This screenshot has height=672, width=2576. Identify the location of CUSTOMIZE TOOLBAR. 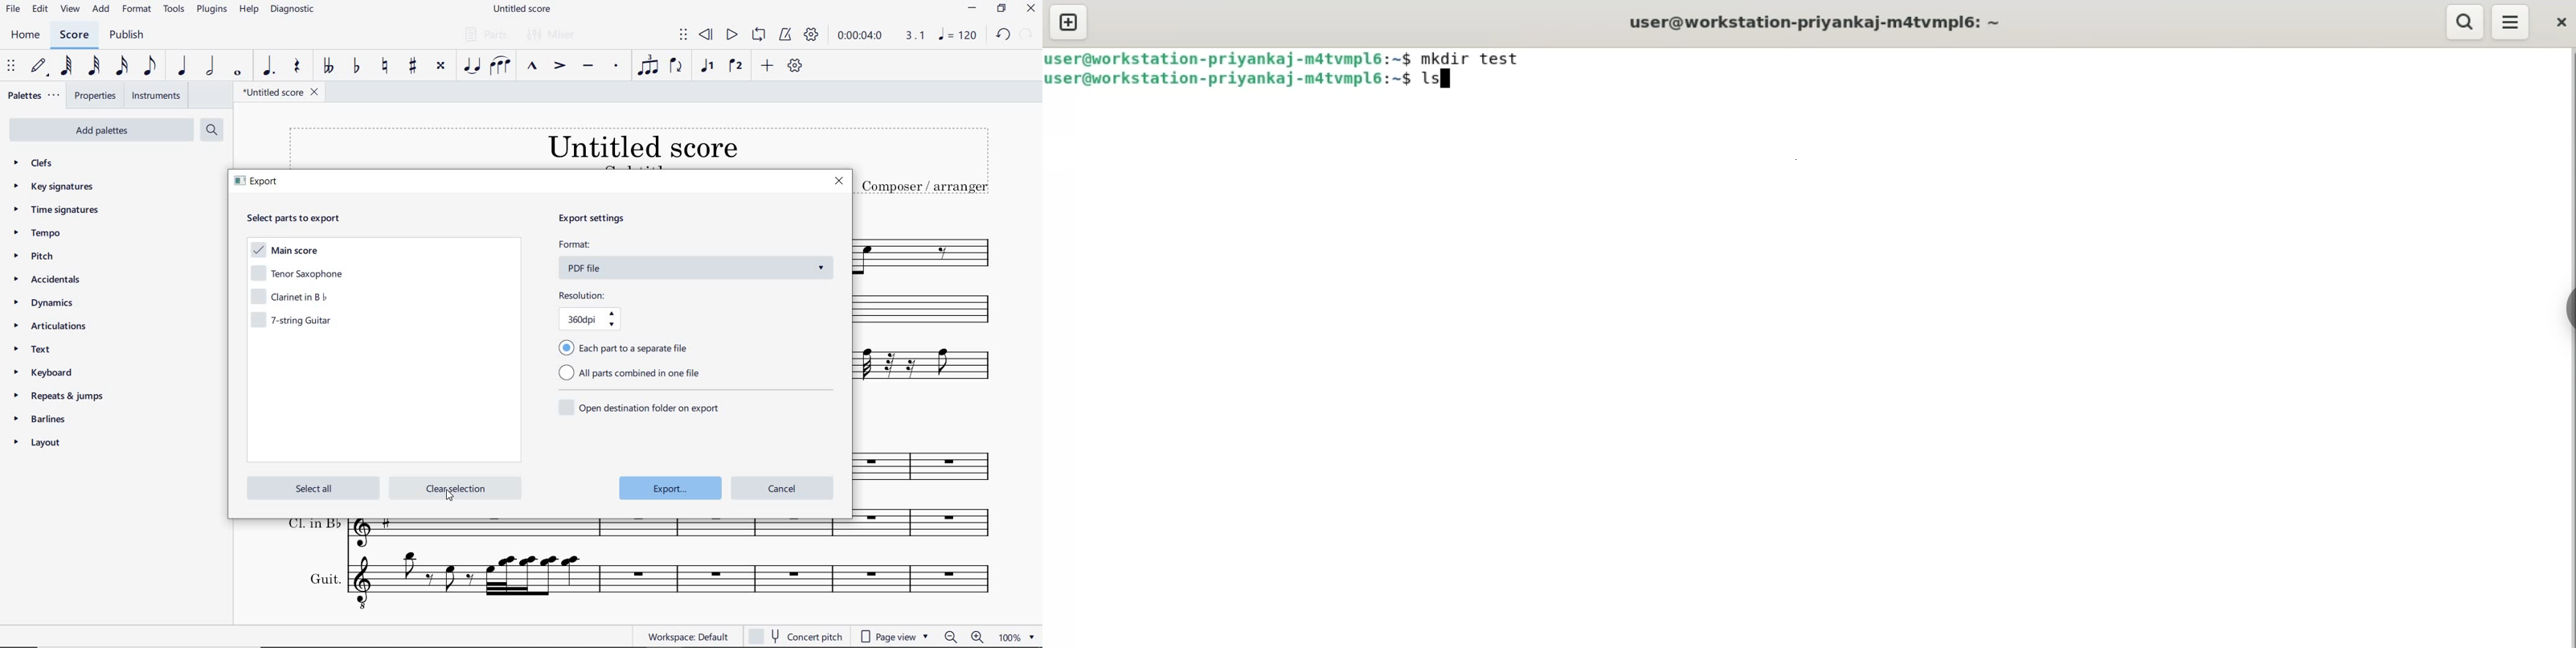
(794, 65).